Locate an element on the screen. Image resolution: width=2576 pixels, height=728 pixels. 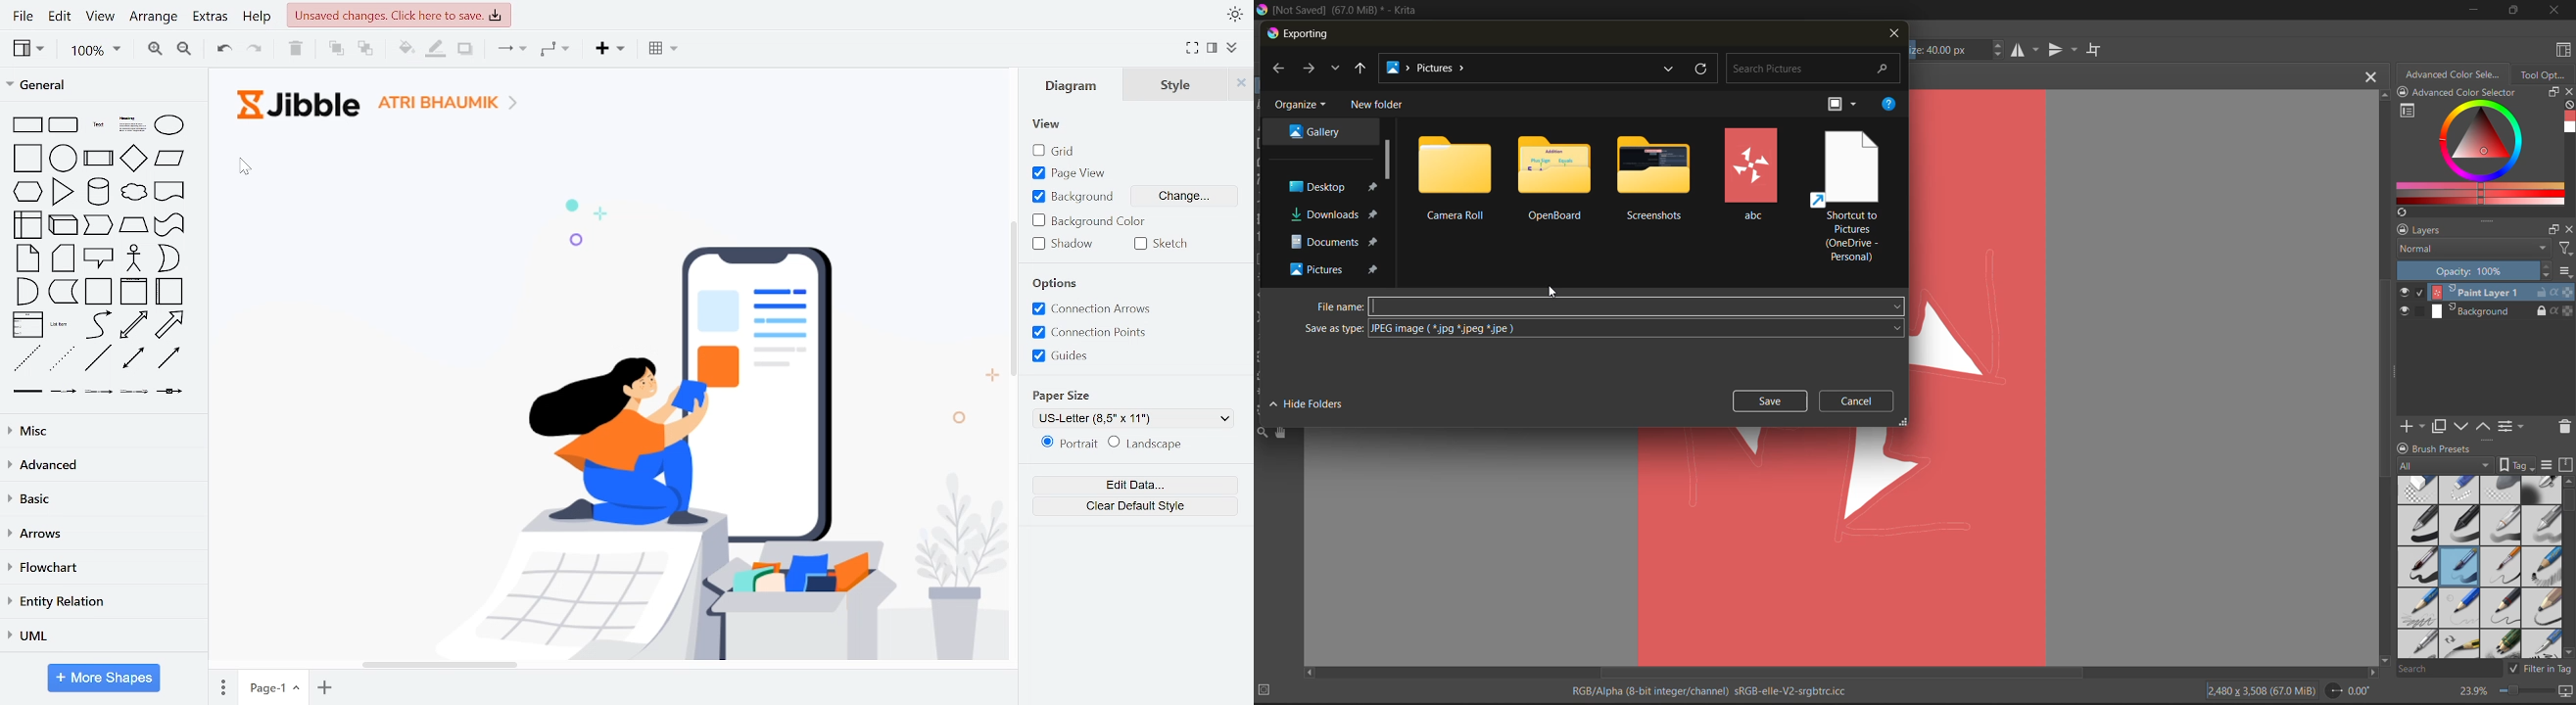
style is located at coordinates (1181, 84).